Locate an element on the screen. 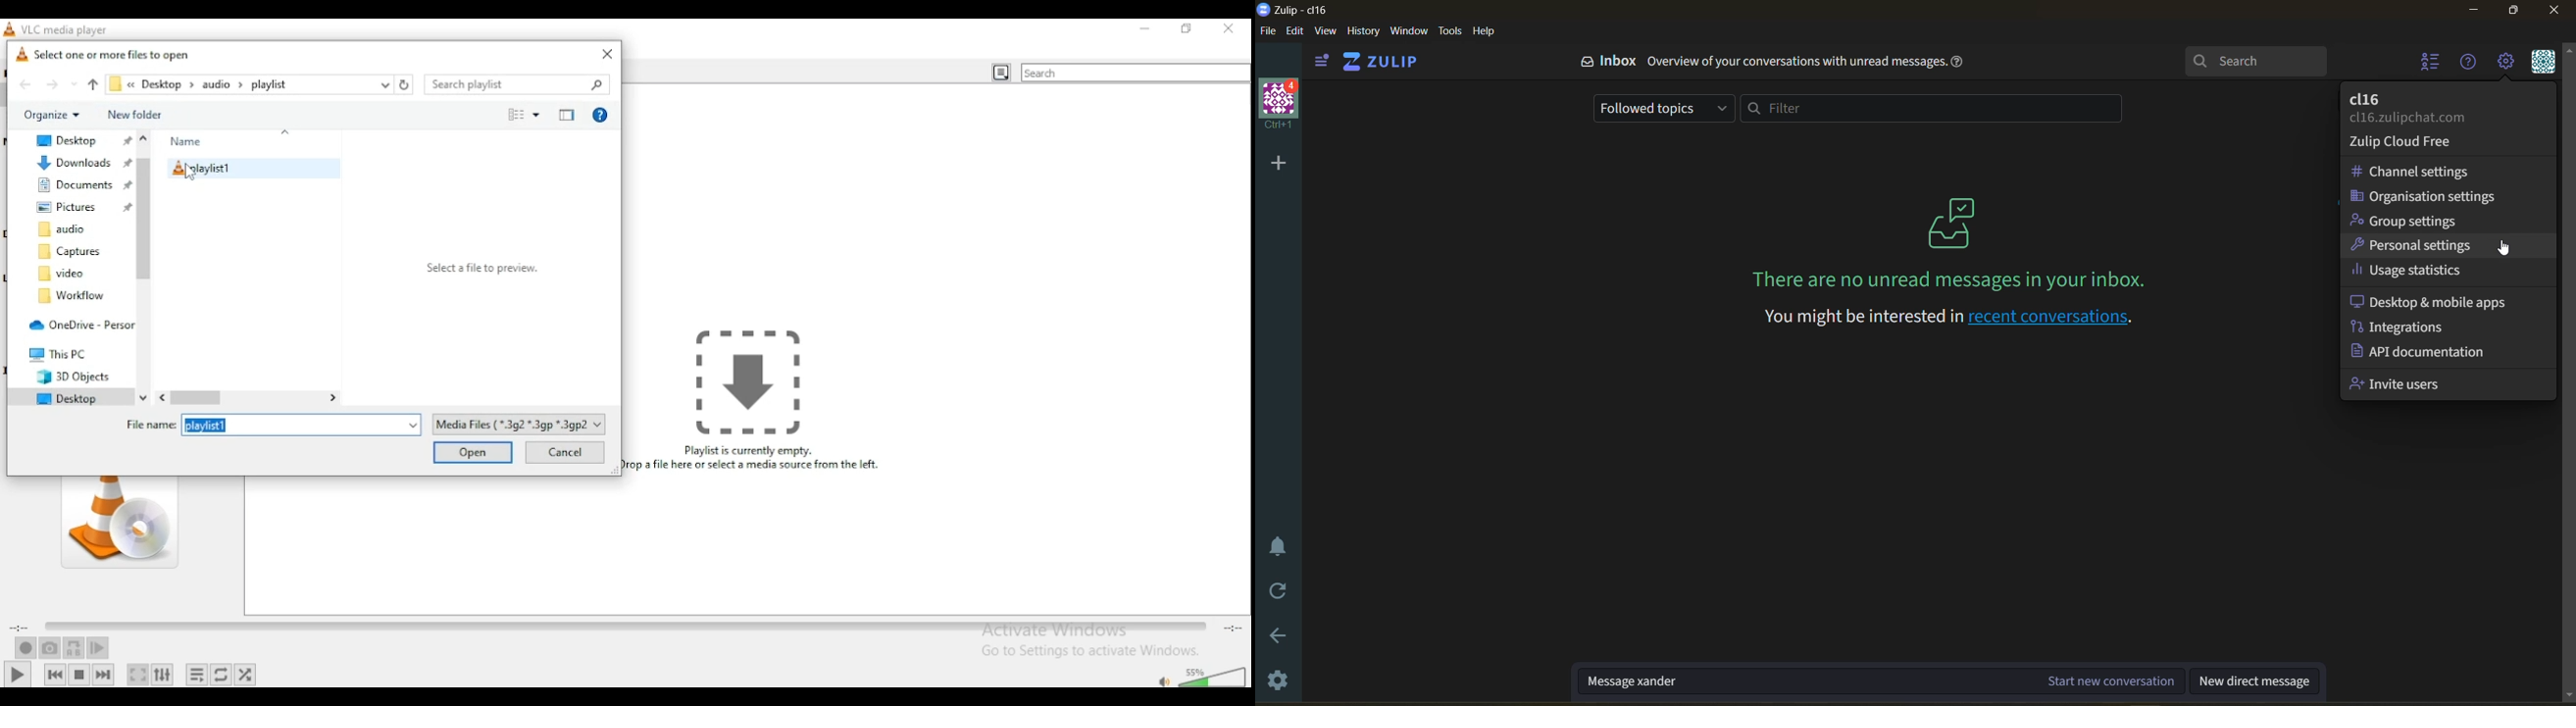 The image size is (2576, 728). stop is located at coordinates (81, 676).